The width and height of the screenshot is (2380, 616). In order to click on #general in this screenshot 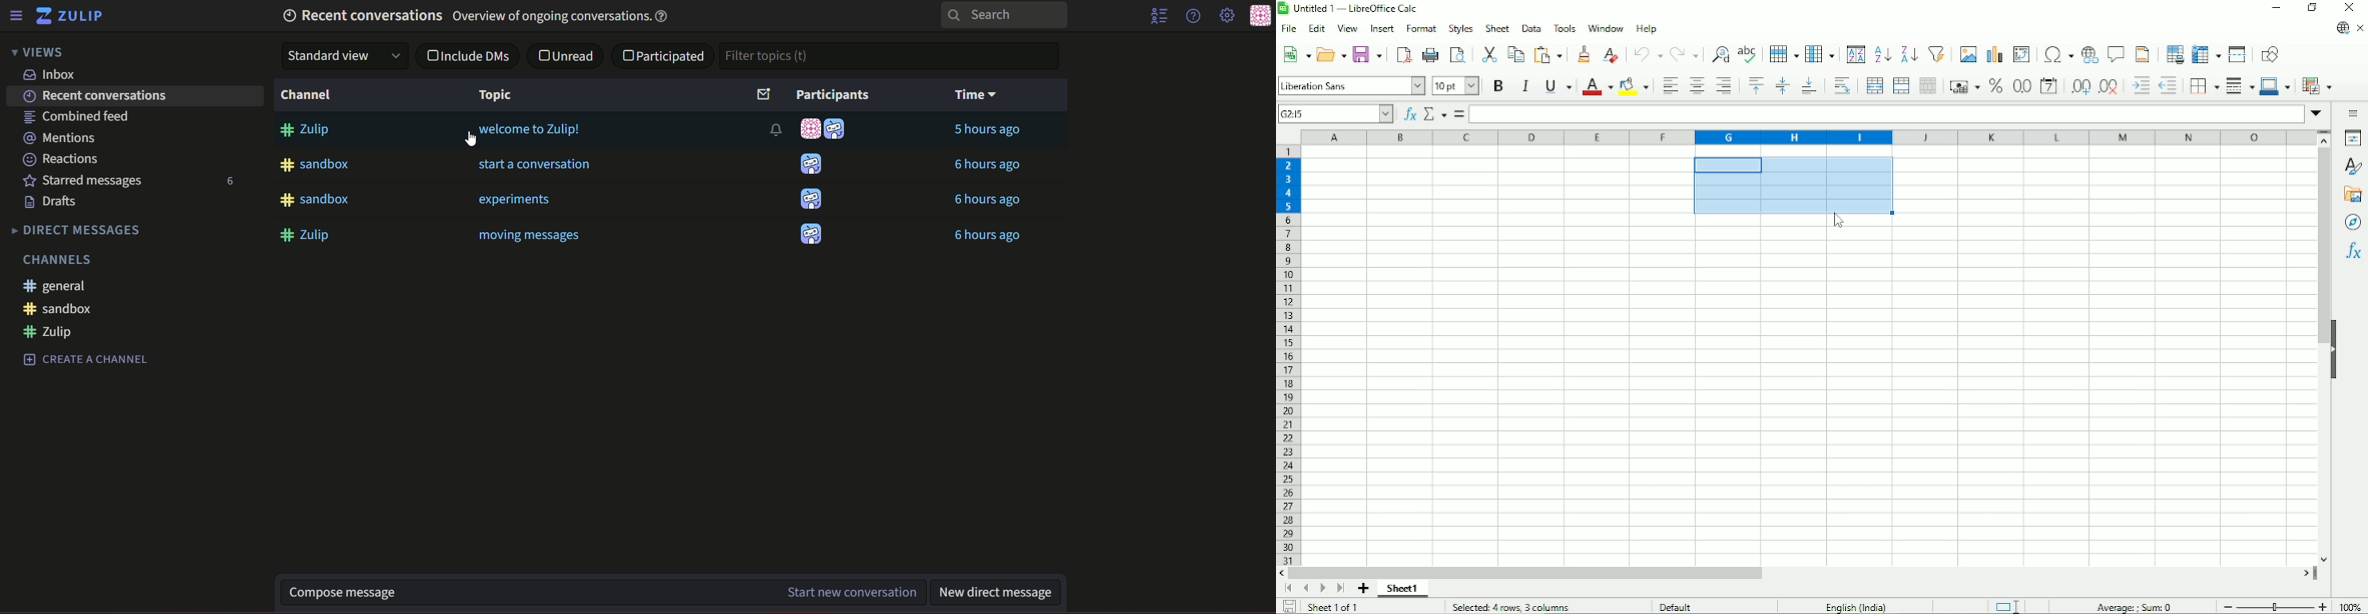, I will do `click(59, 286)`.